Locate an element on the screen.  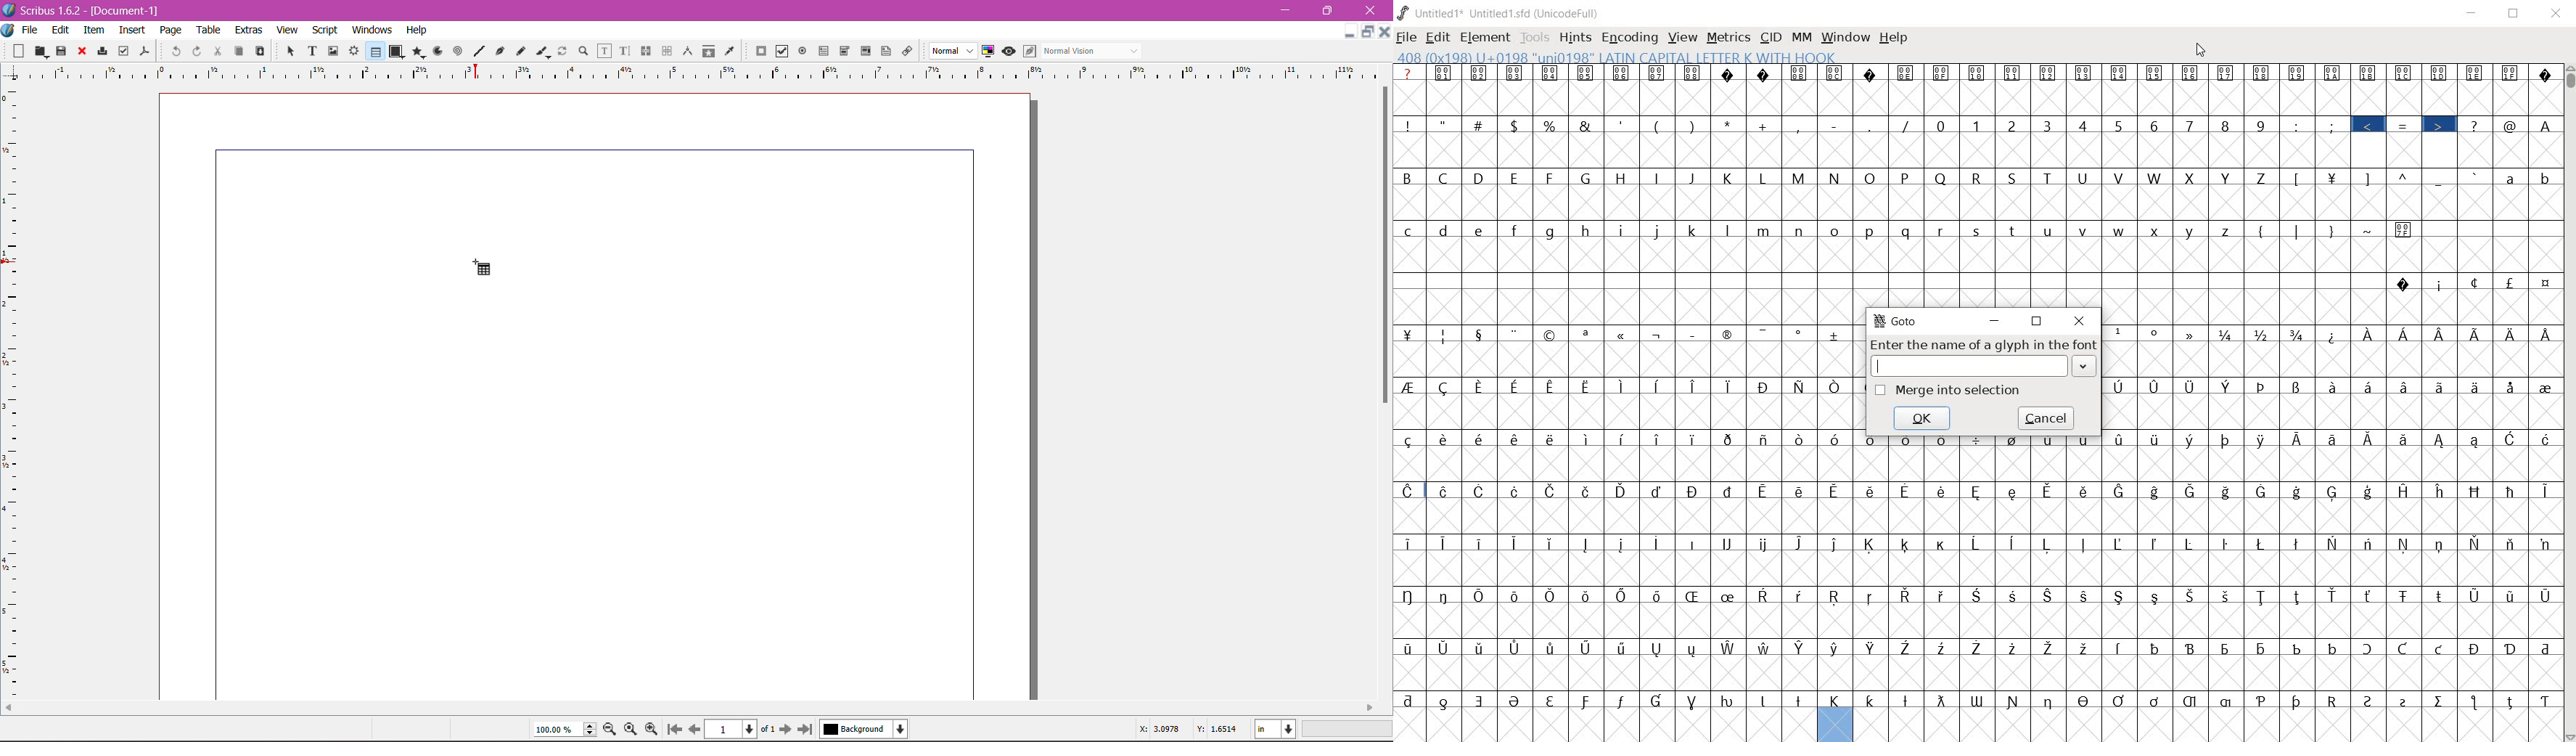
merge into selection is located at coordinates (1948, 391).